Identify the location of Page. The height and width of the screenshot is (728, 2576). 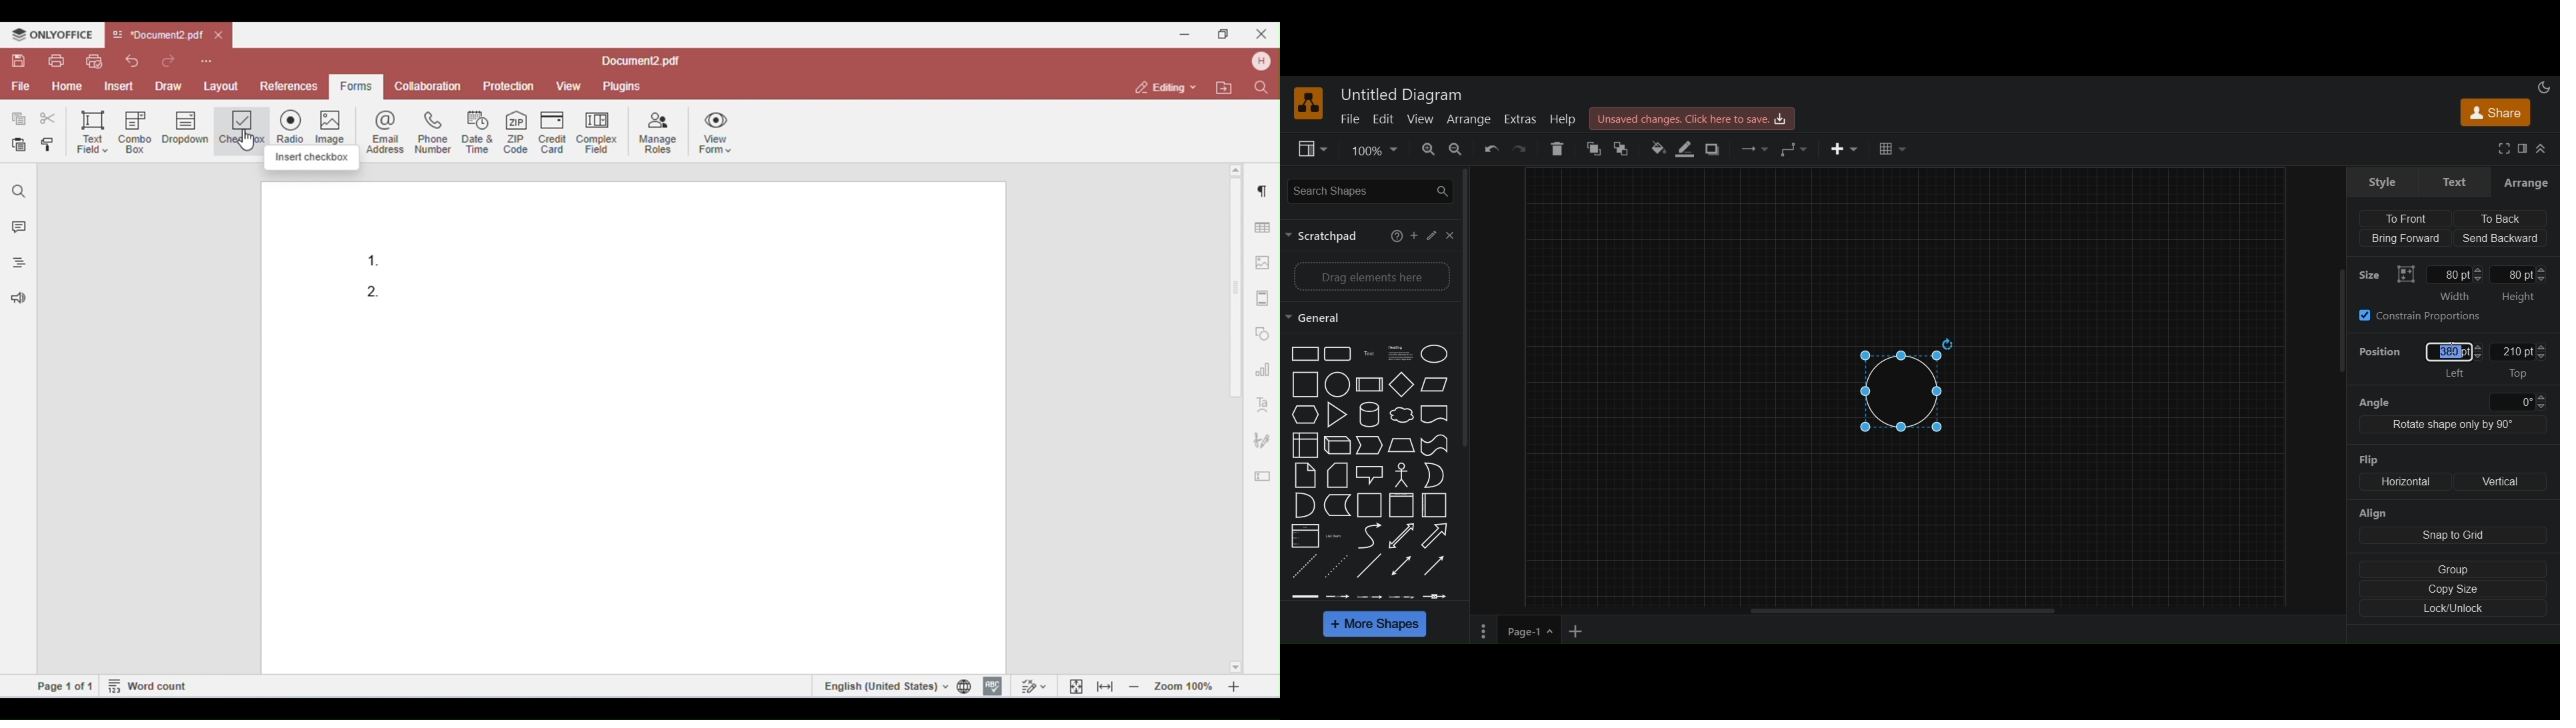
(1305, 476).